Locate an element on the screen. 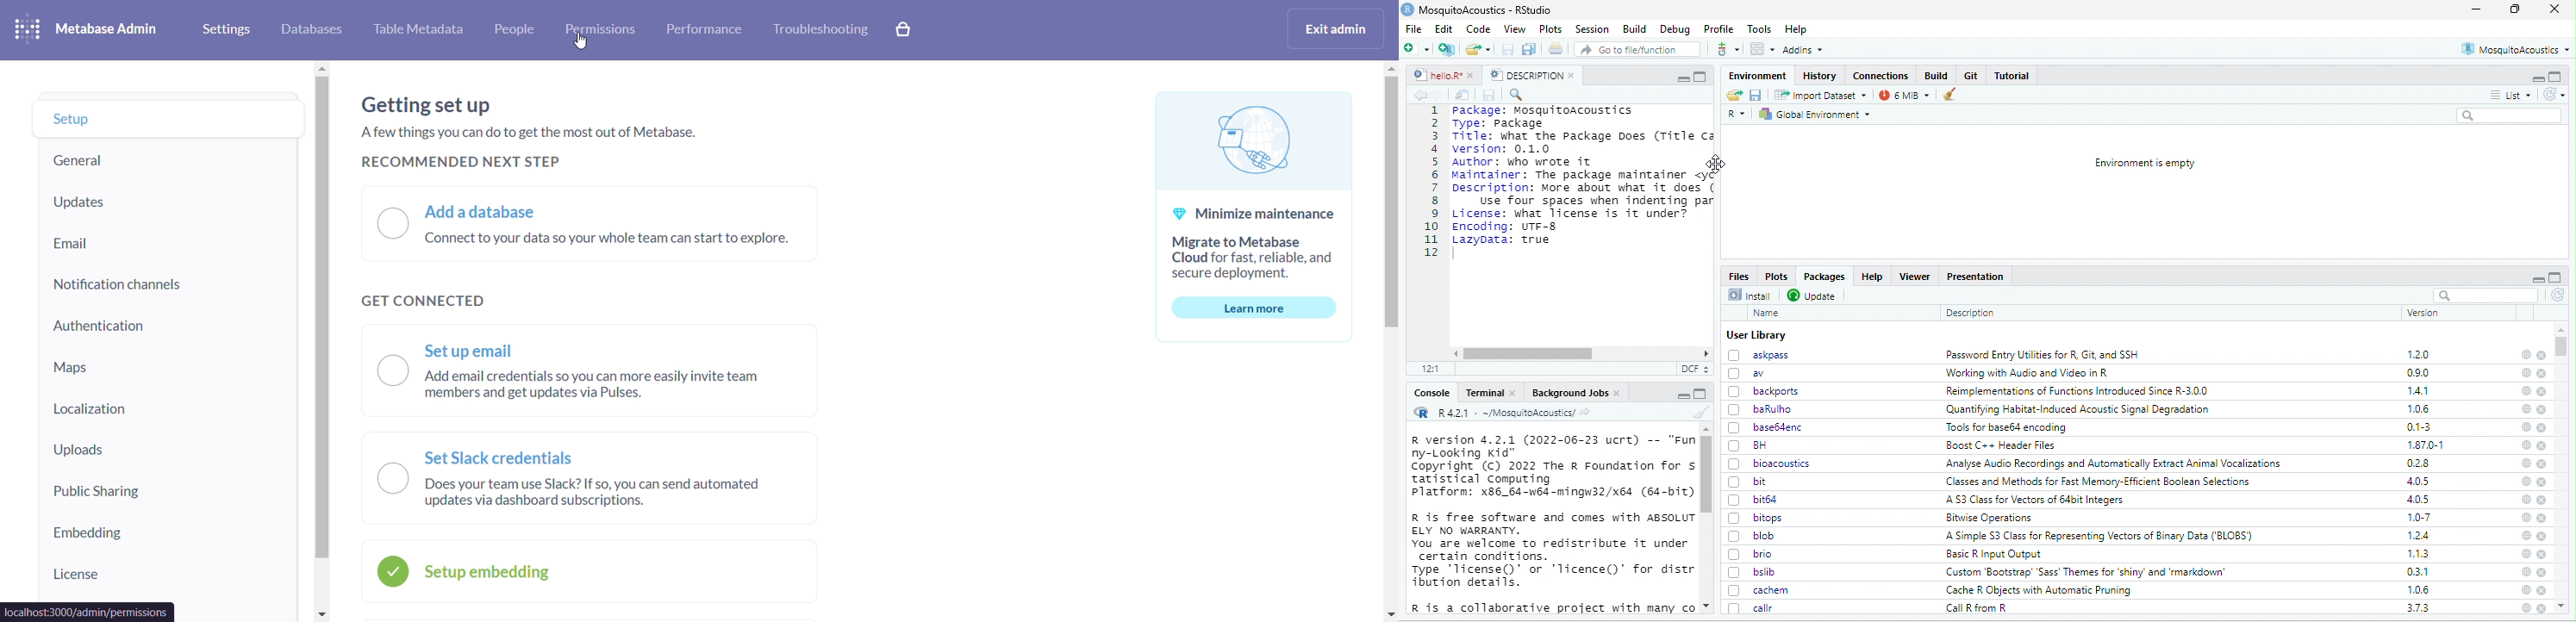 The width and height of the screenshot is (2576, 644). forward is located at coordinates (1439, 95).